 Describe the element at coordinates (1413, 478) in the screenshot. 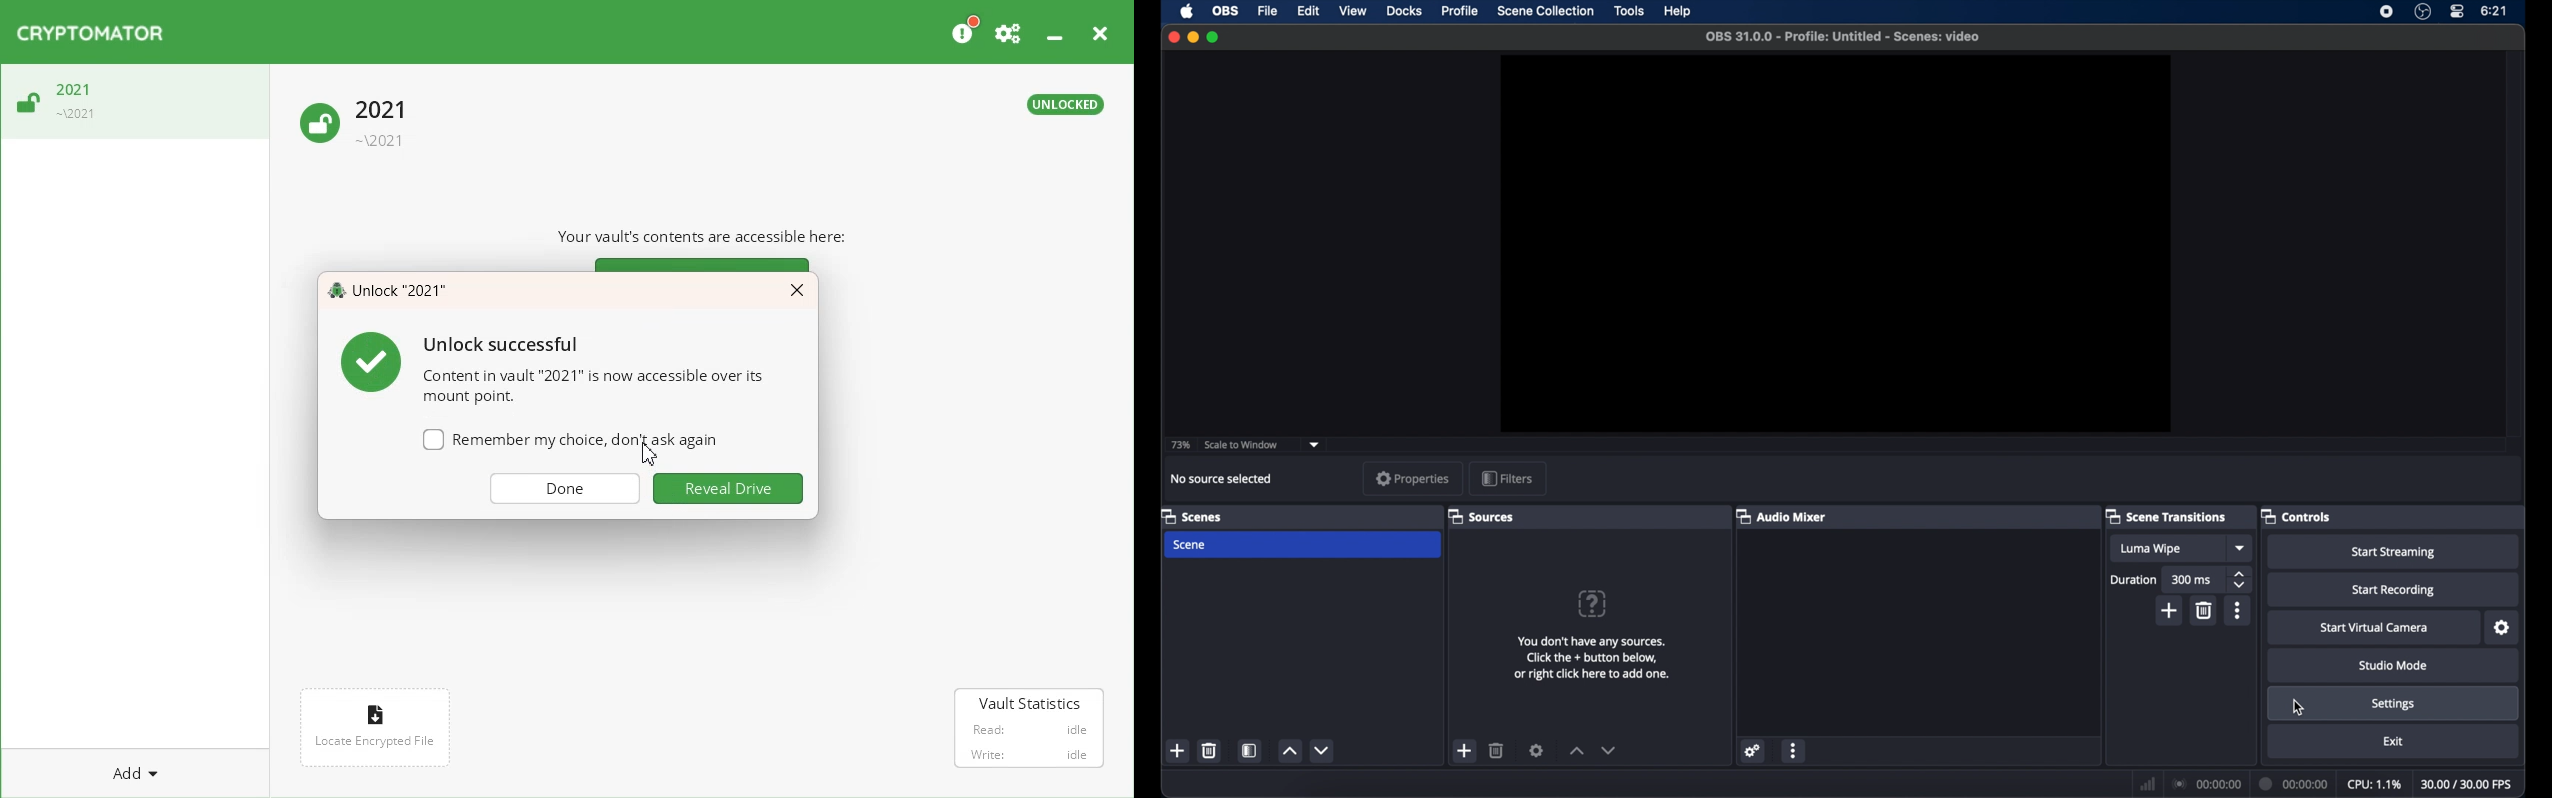

I see `properties` at that location.